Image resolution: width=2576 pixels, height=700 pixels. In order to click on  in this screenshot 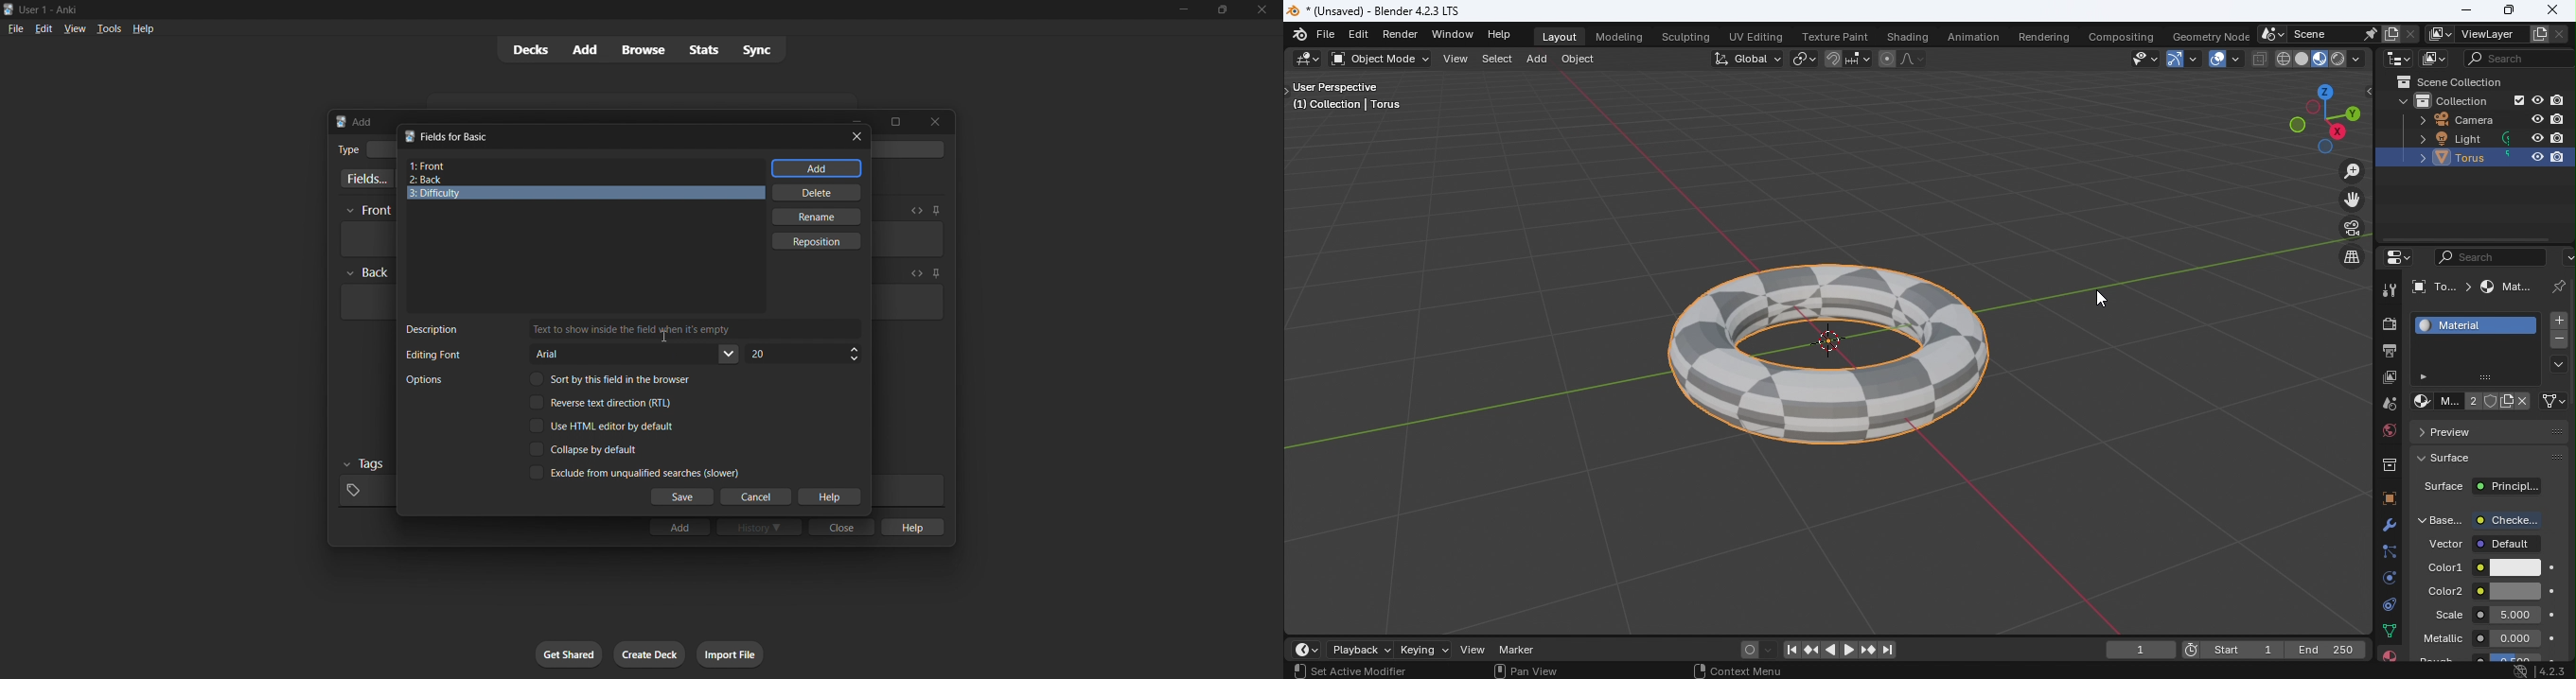, I will do `click(369, 211)`.